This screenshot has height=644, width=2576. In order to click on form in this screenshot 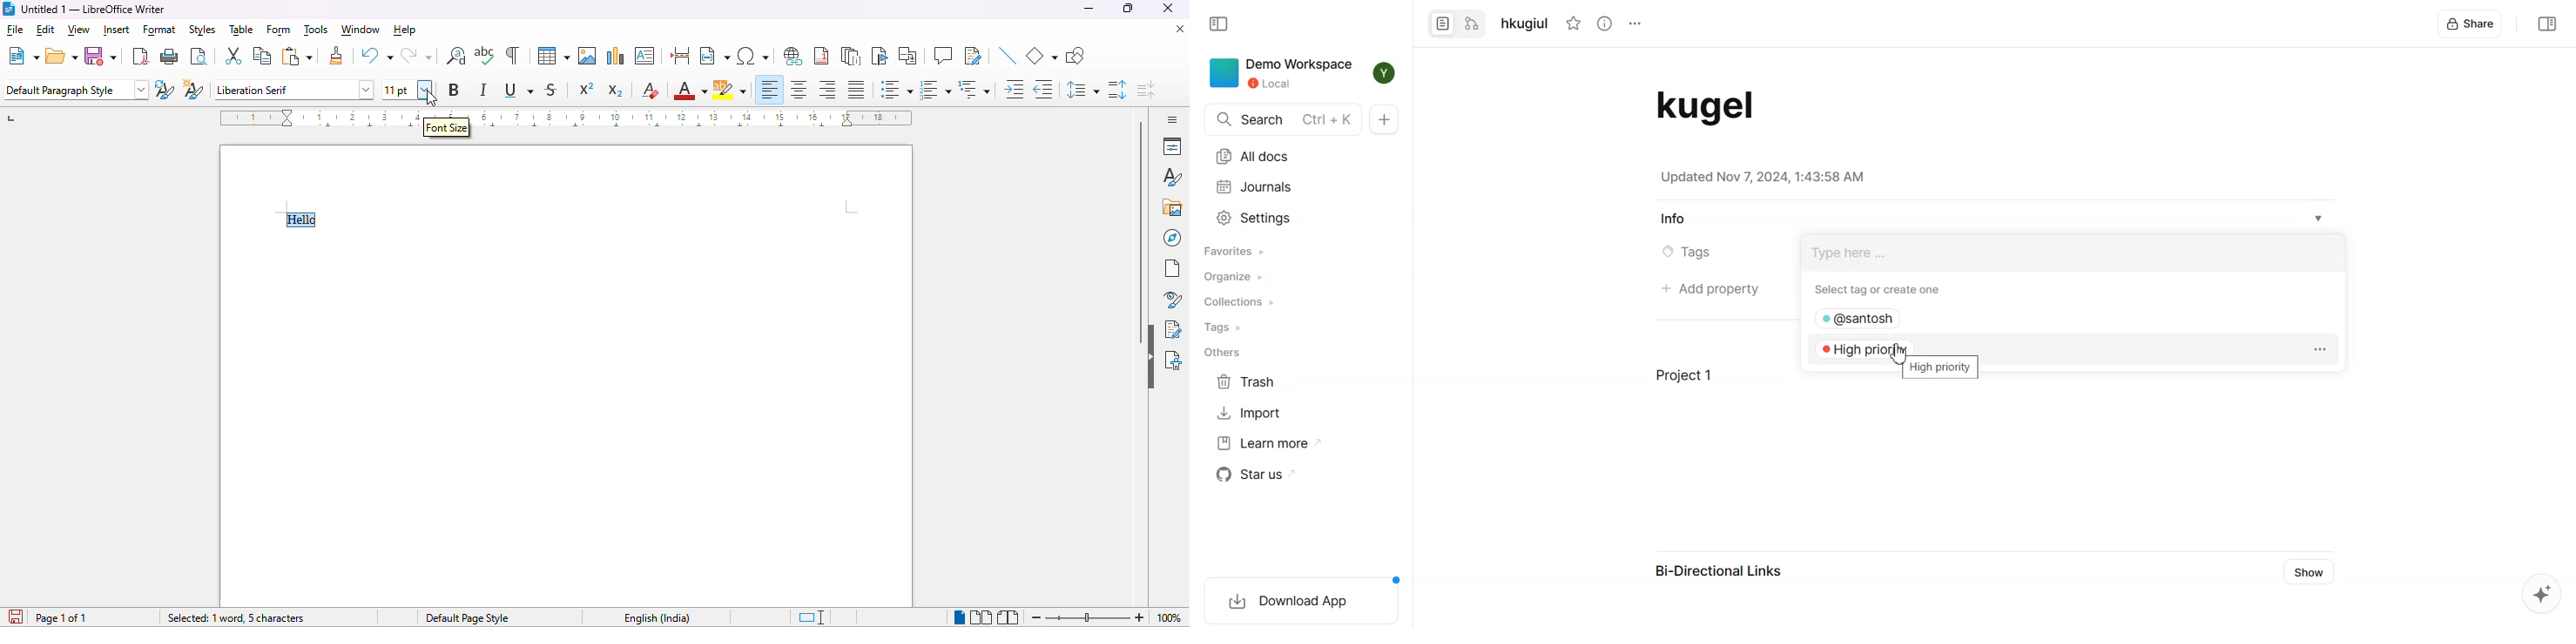, I will do `click(278, 30)`.